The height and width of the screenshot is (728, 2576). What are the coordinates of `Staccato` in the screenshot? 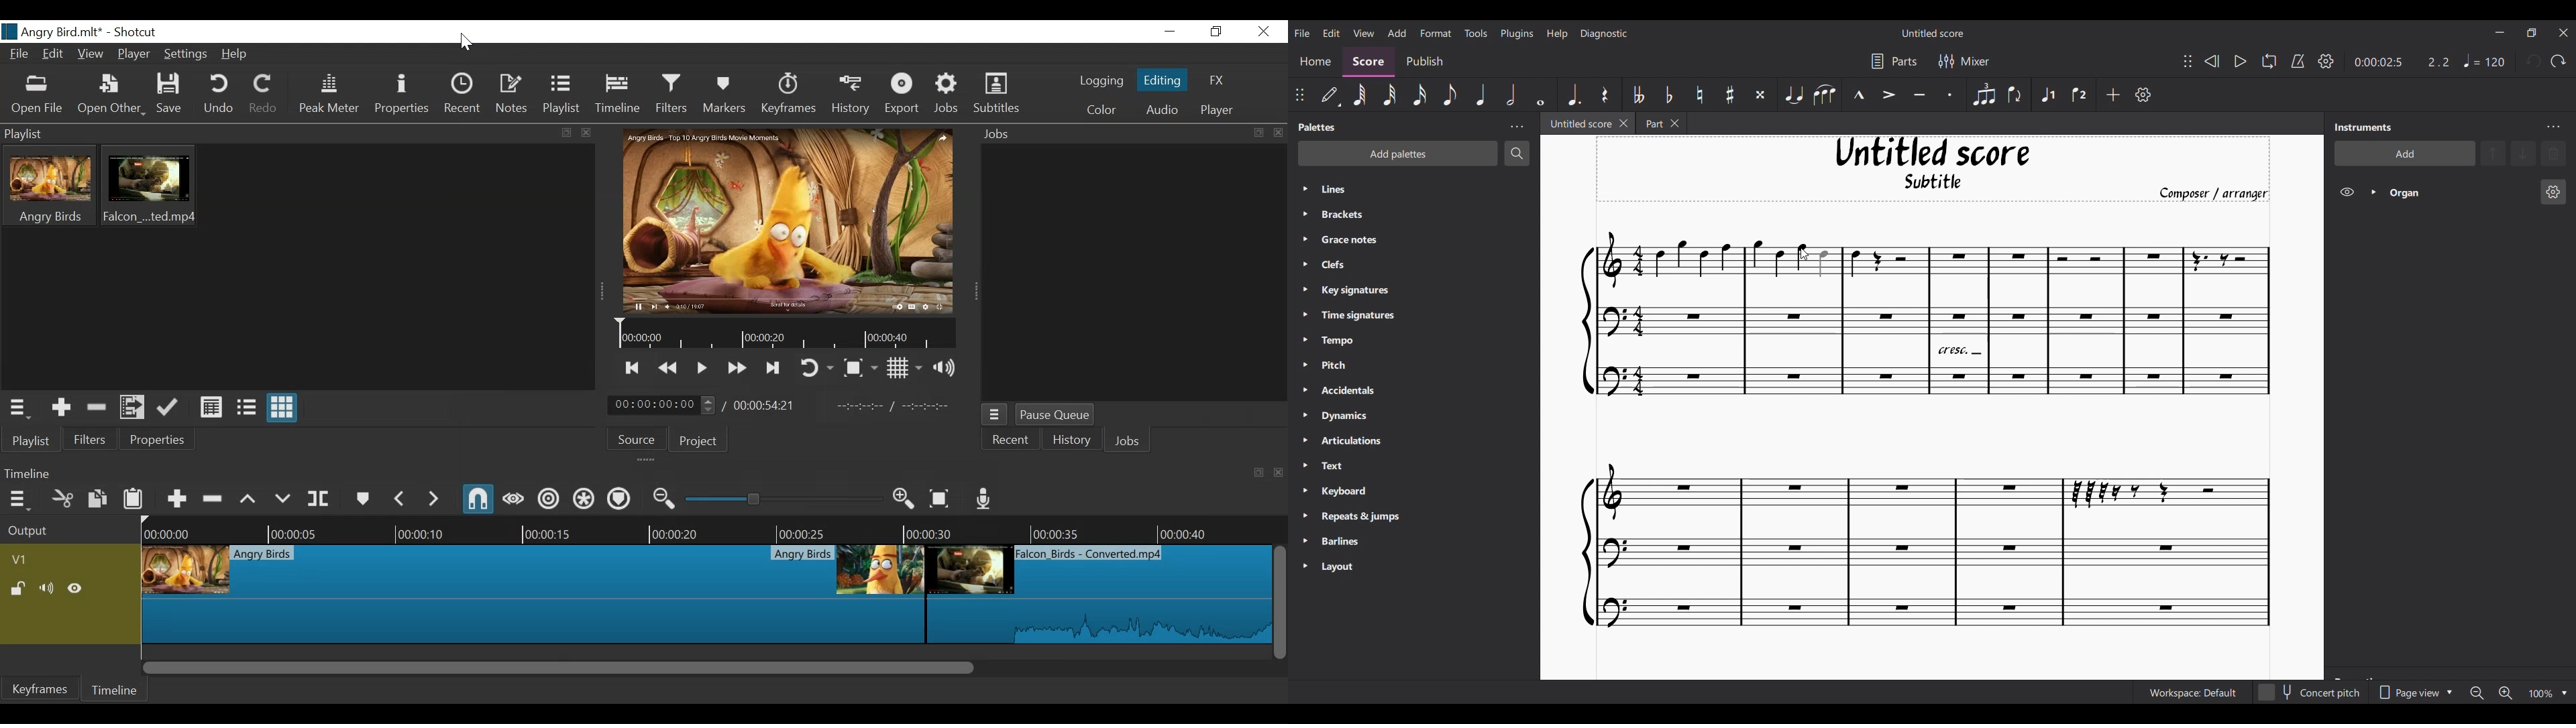 It's located at (1950, 95).